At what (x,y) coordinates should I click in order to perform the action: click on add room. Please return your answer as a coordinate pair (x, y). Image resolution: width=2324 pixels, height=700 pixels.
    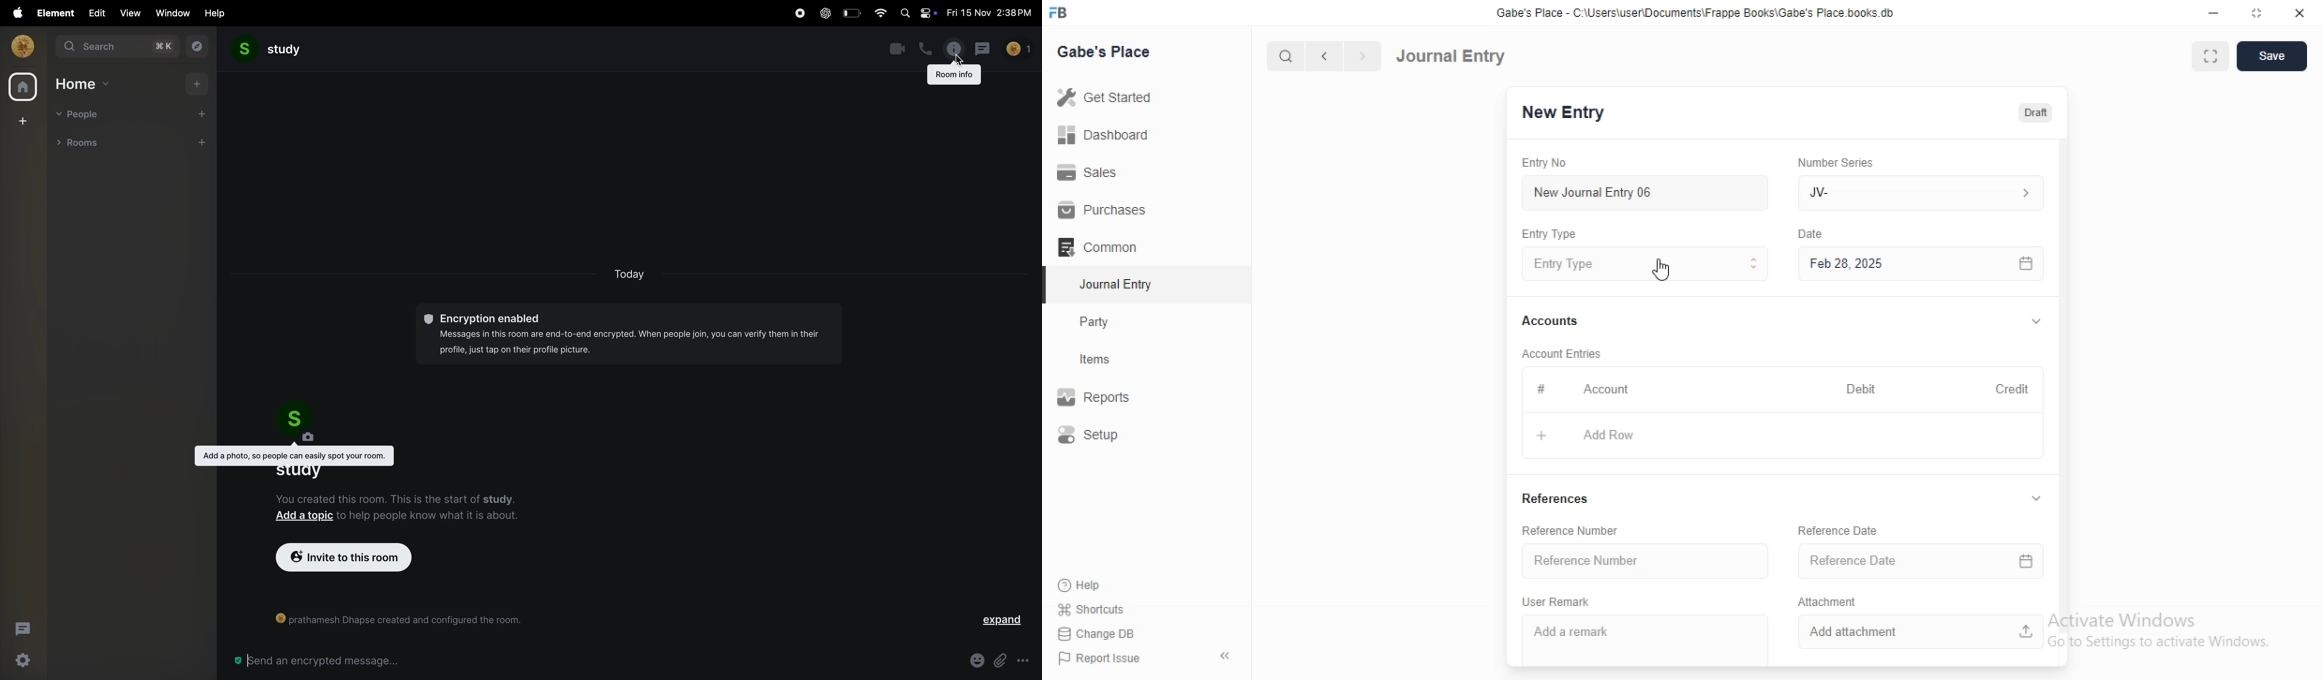
    Looking at the image, I should click on (202, 144).